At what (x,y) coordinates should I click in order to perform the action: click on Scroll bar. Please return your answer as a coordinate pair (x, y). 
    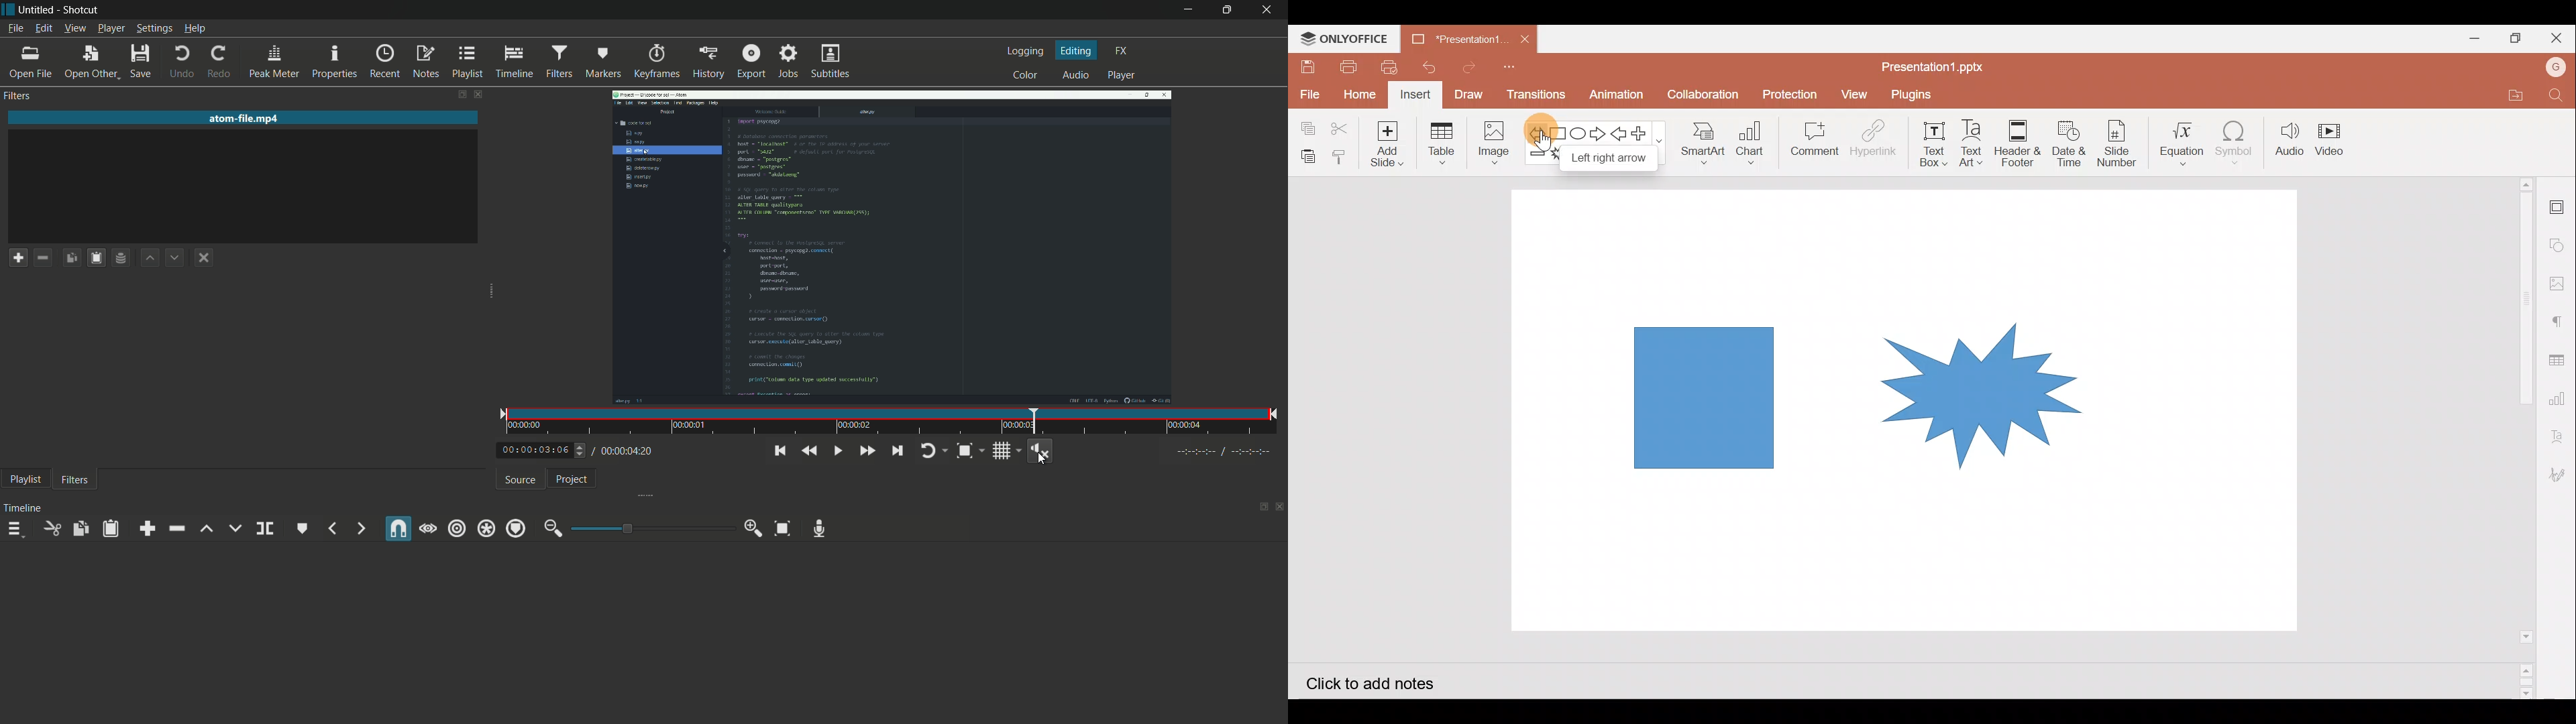
    Looking at the image, I should click on (2520, 437).